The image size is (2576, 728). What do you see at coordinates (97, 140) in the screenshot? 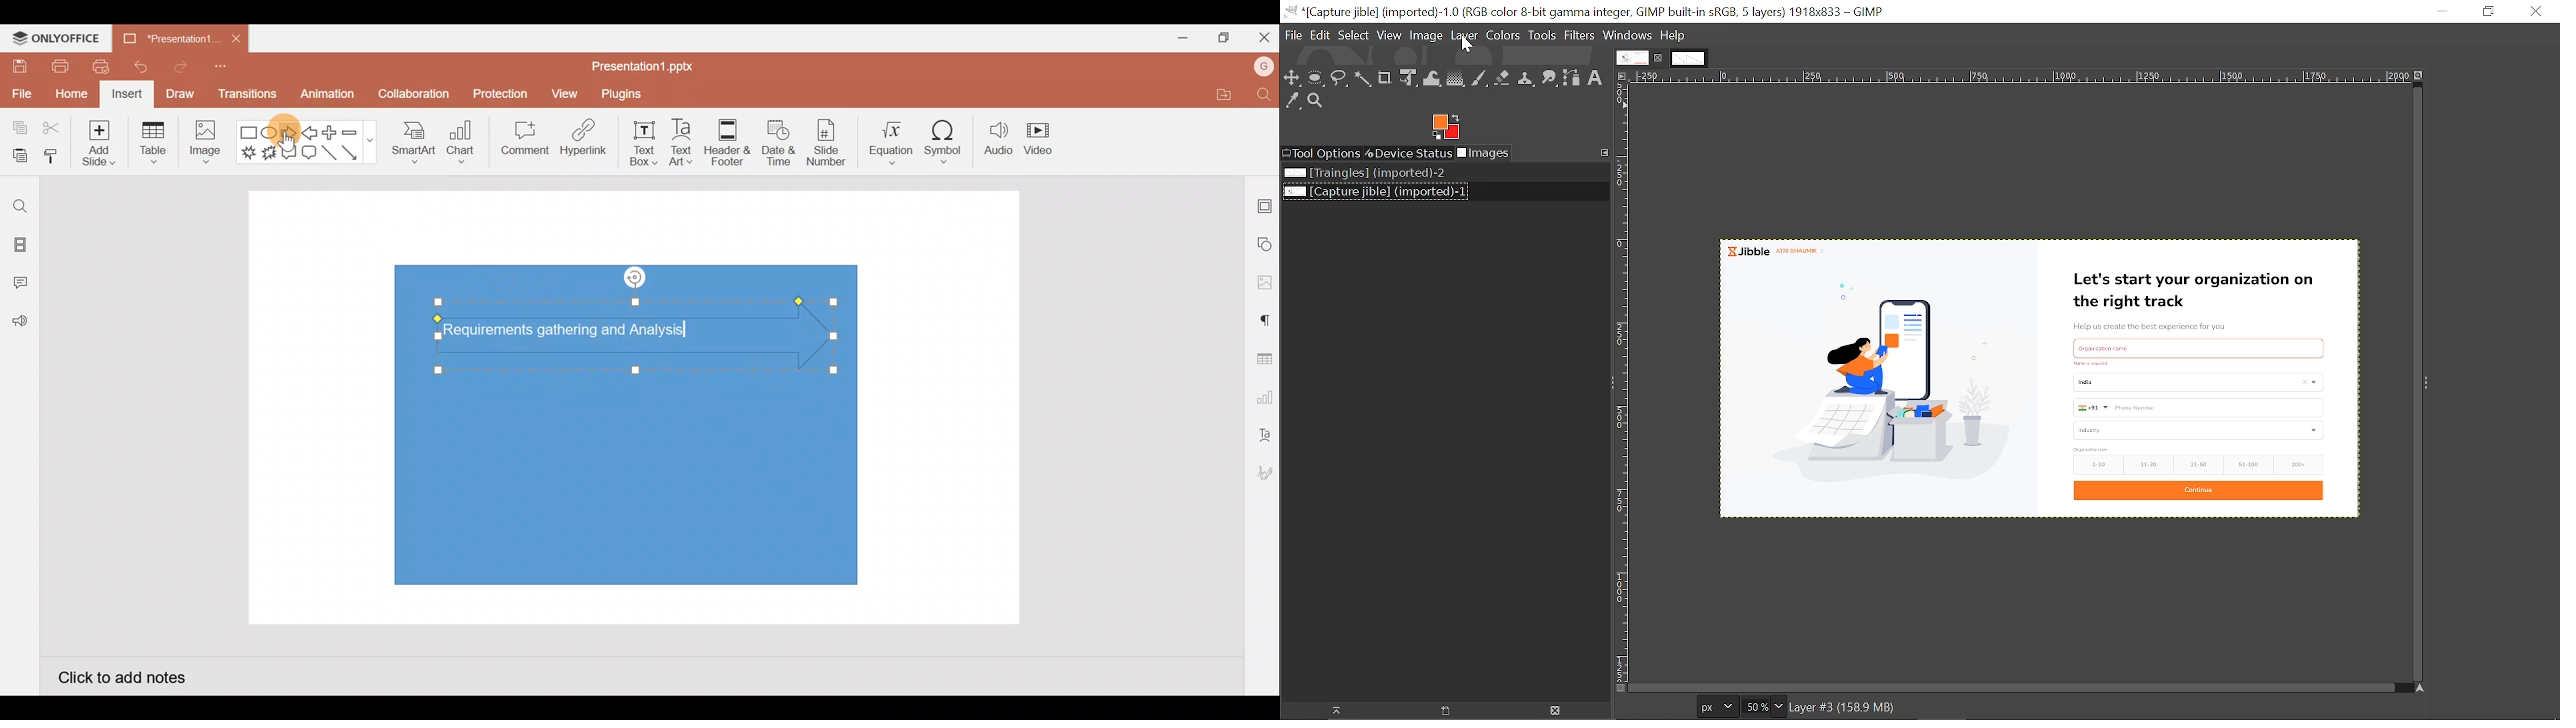
I see `Add slide` at bounding box center [97, 140].